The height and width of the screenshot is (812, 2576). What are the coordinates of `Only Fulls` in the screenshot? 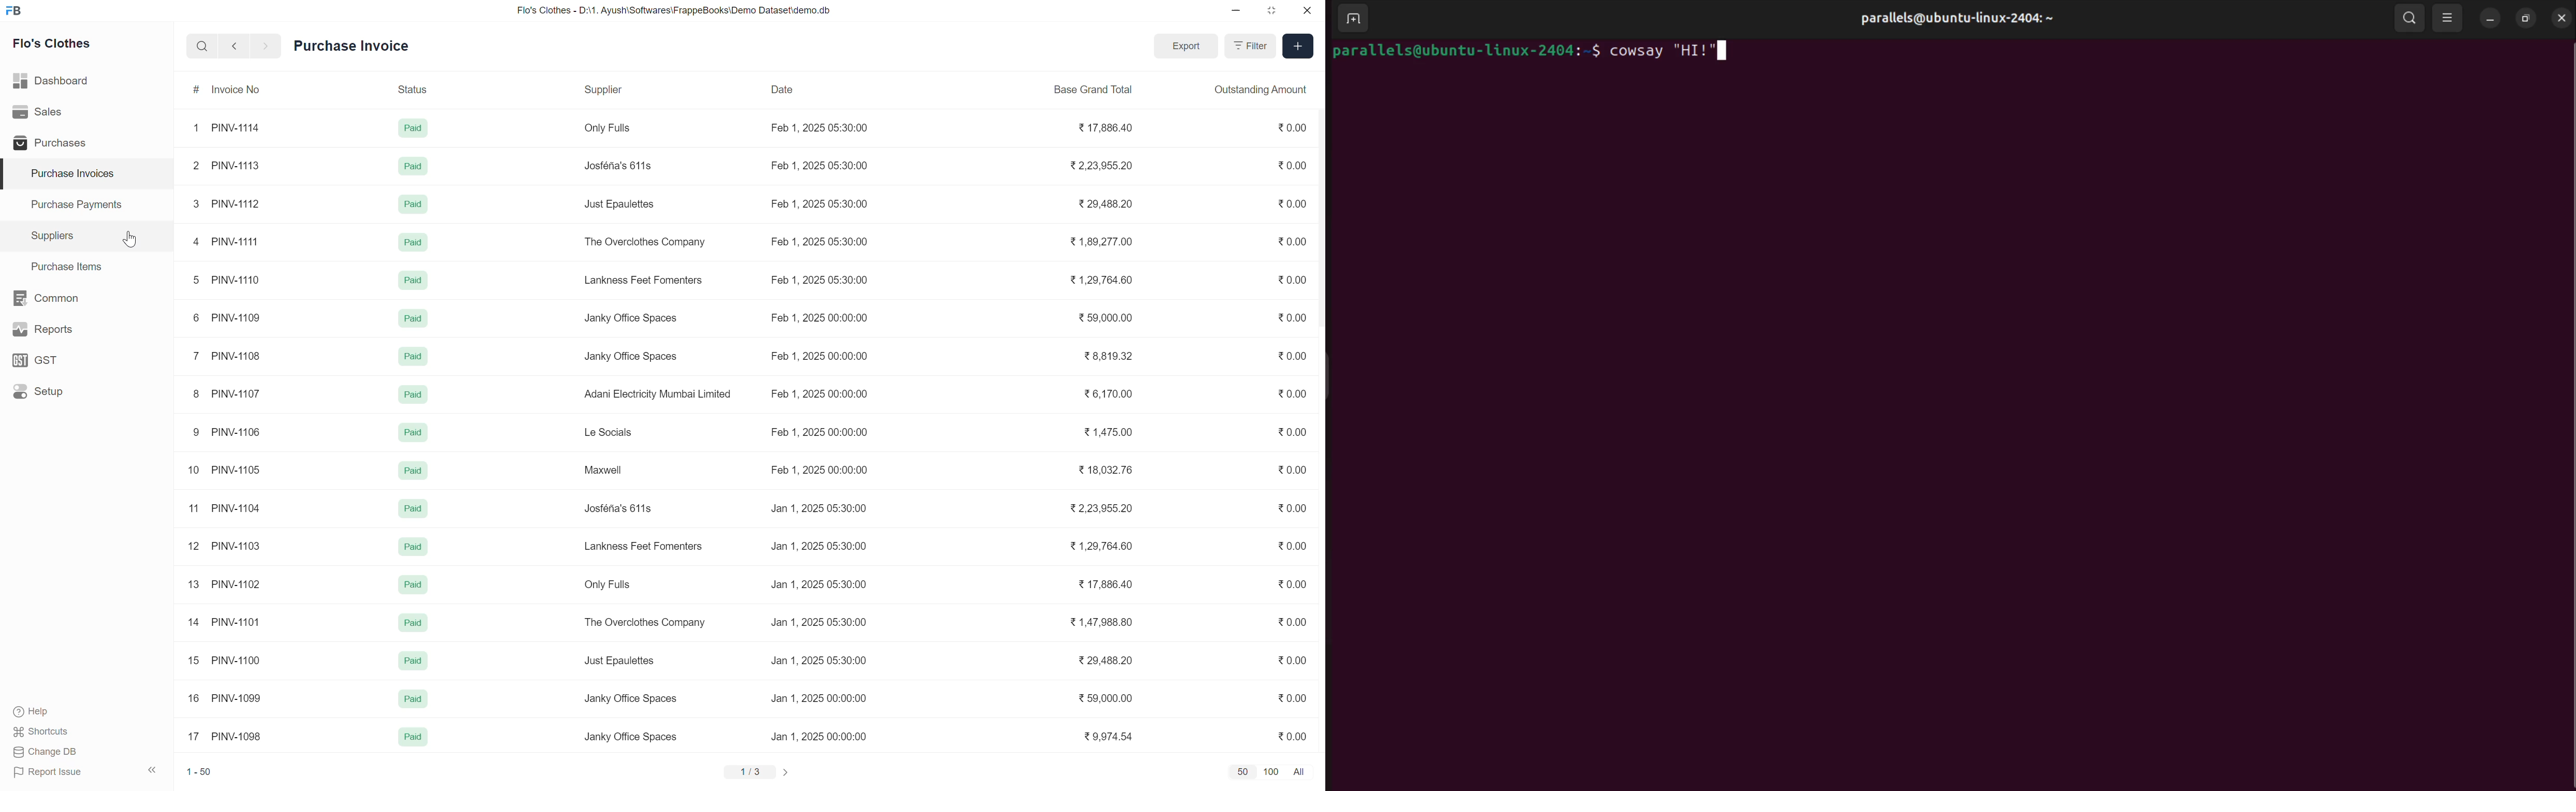 It's located at (610, 127).